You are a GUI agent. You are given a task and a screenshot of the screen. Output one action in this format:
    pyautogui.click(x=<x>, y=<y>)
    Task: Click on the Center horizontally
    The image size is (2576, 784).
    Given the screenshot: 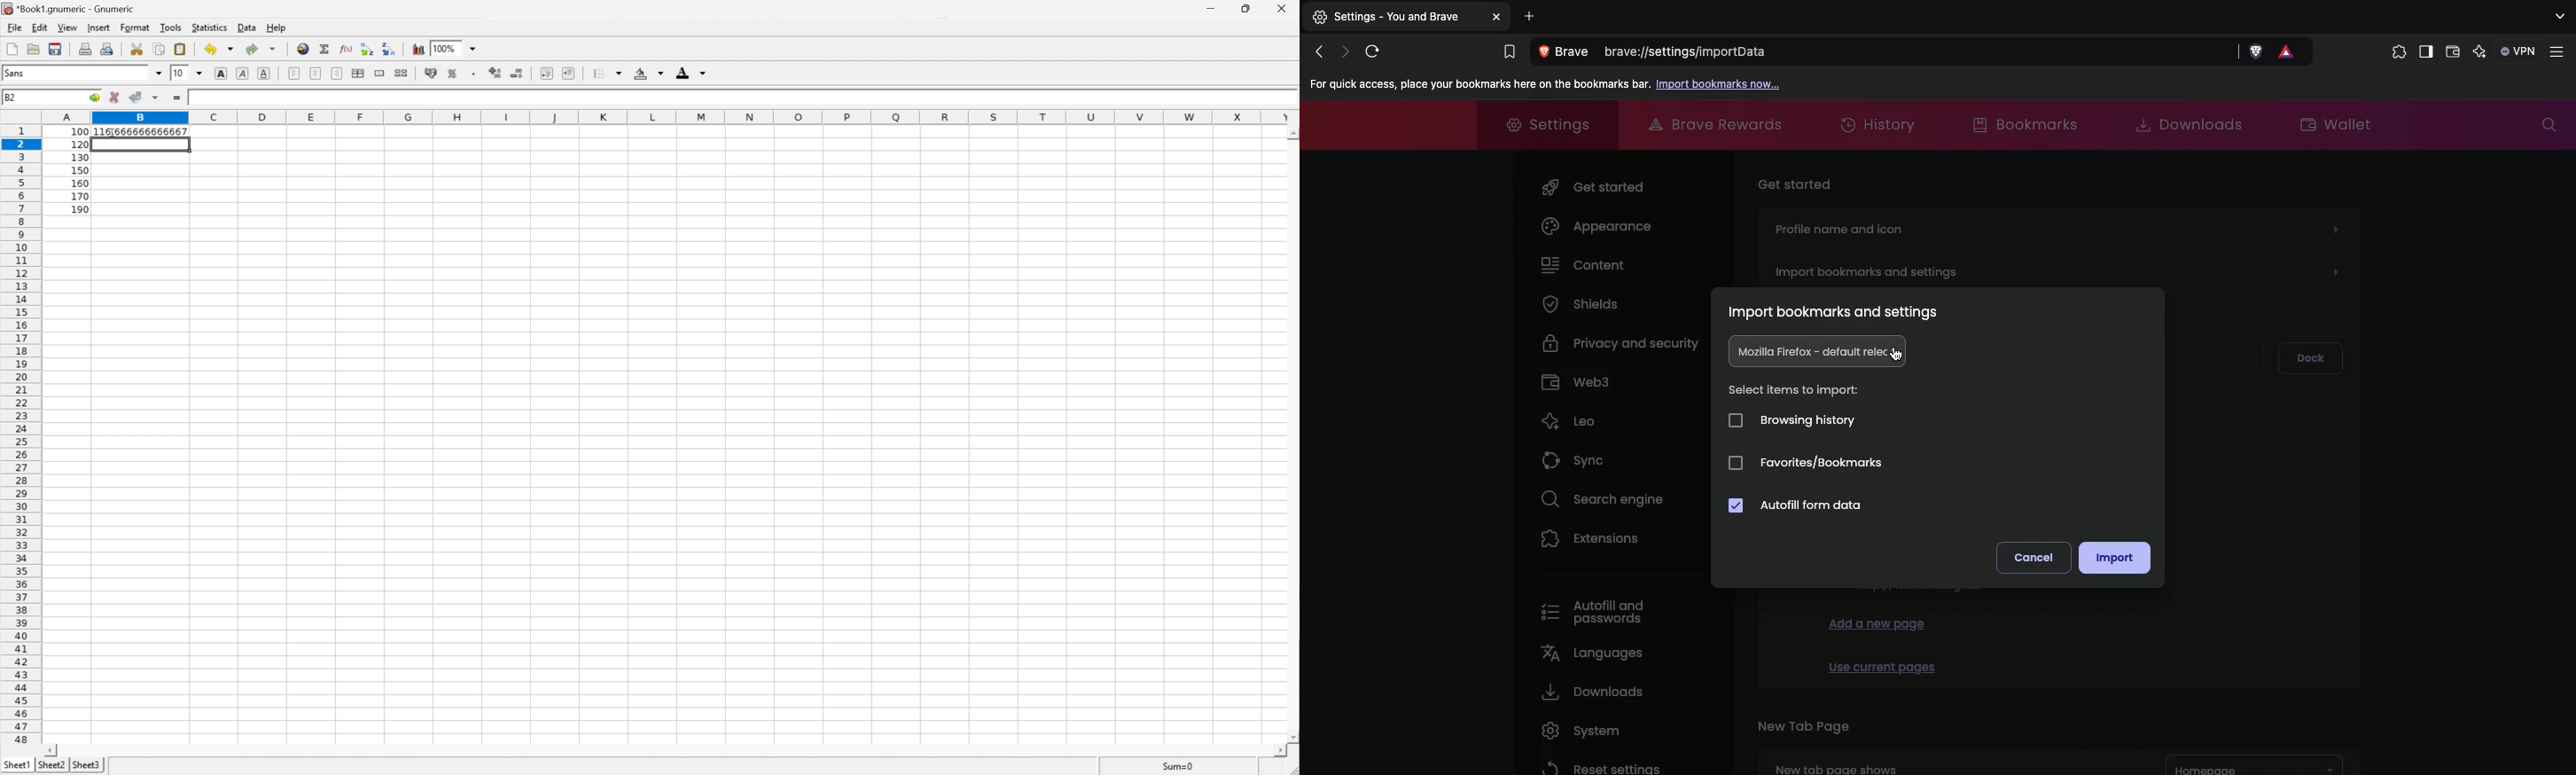 What is the action you would take?
    pyautogui.click(x=315, y=73)
    